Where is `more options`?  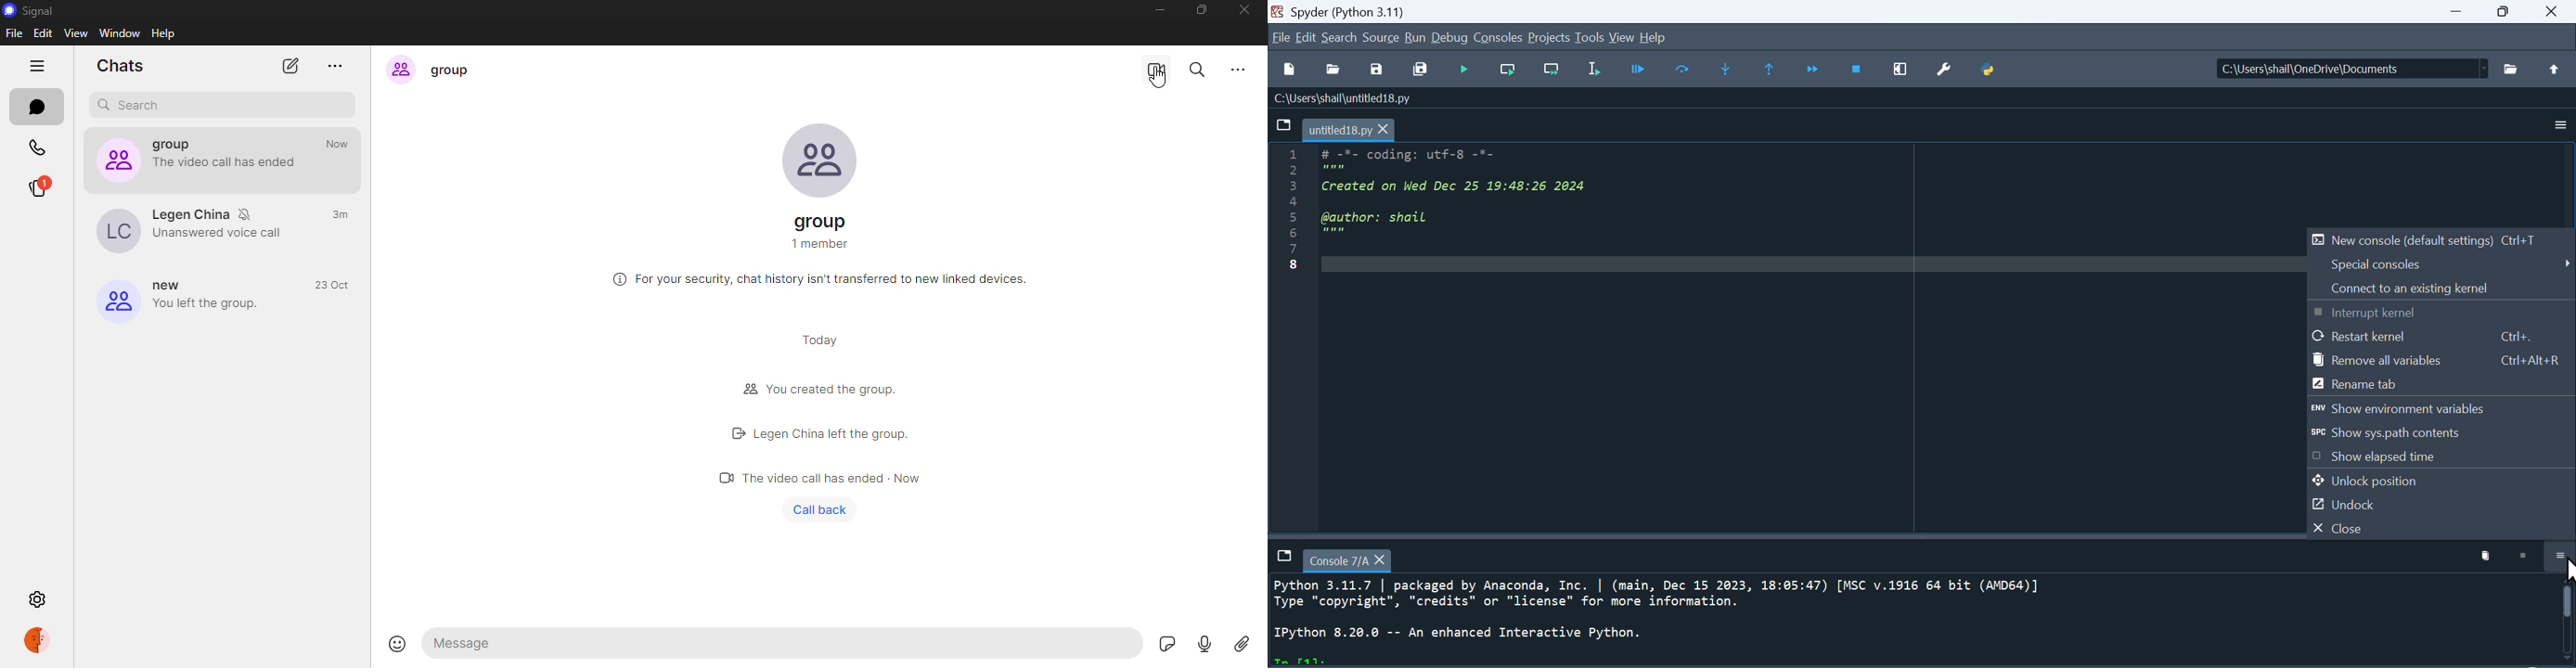 more options is located at coordinates (2560, 126).